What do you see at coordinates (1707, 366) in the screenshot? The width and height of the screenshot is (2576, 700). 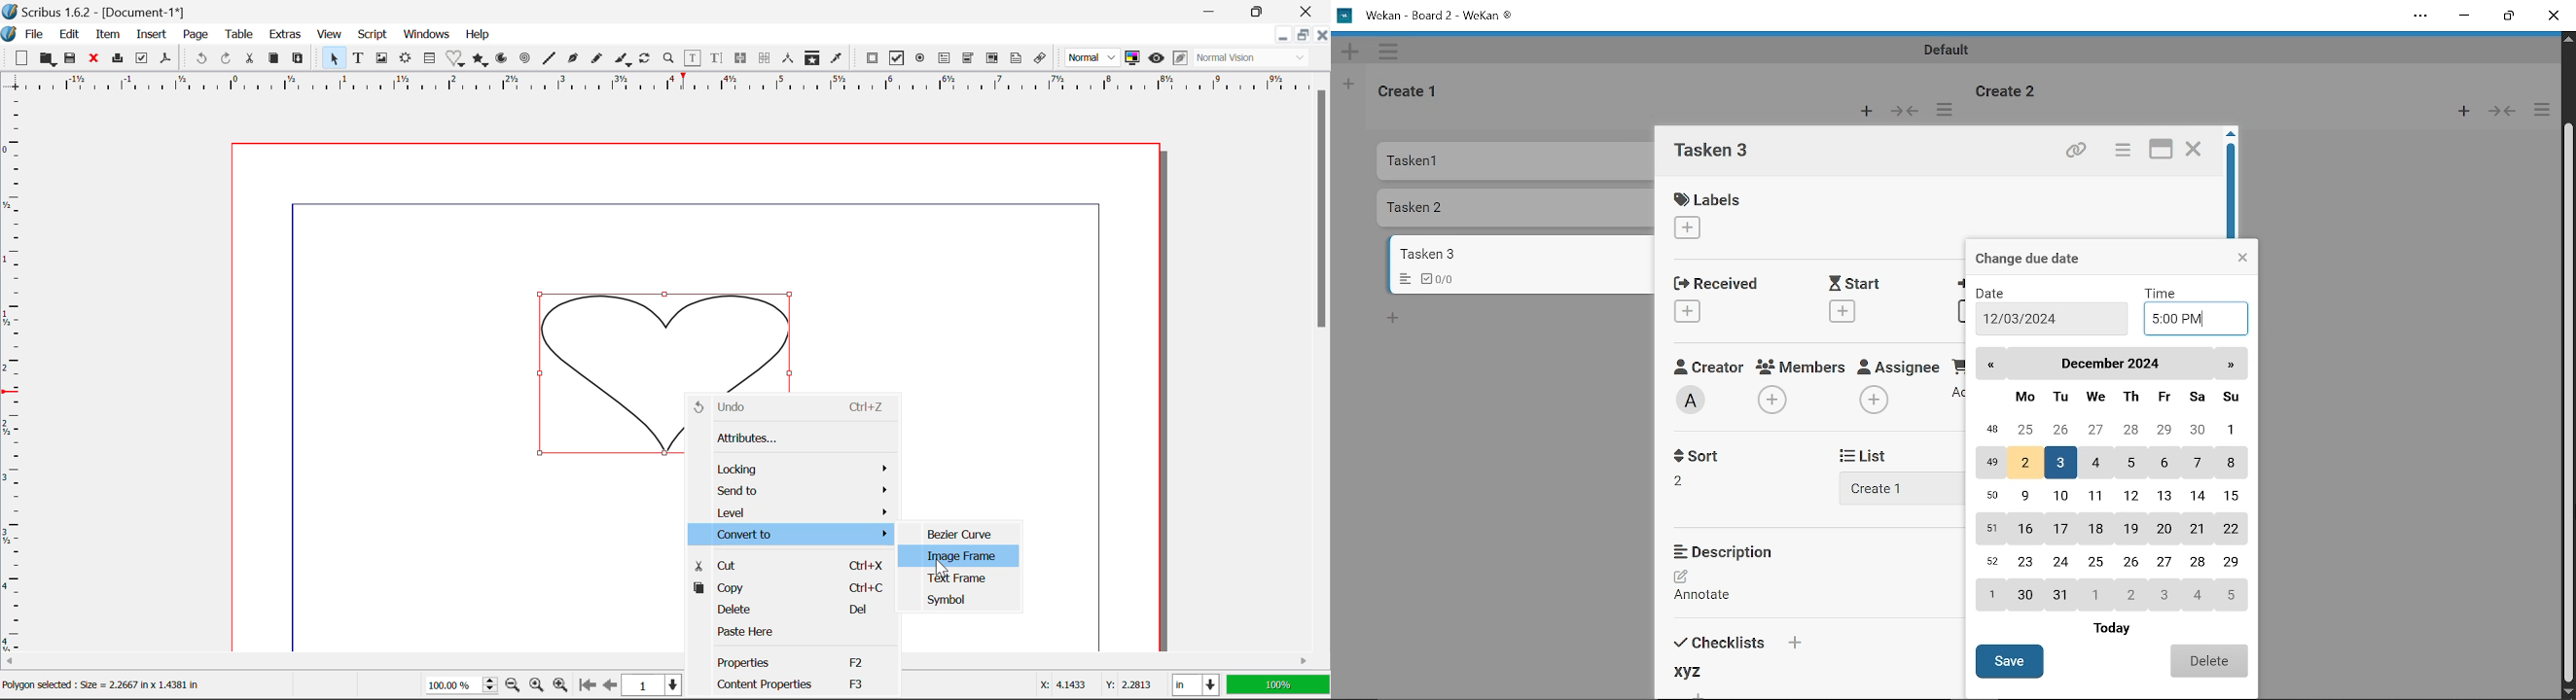 I see `Creator` at bounding box center [1707, 366].